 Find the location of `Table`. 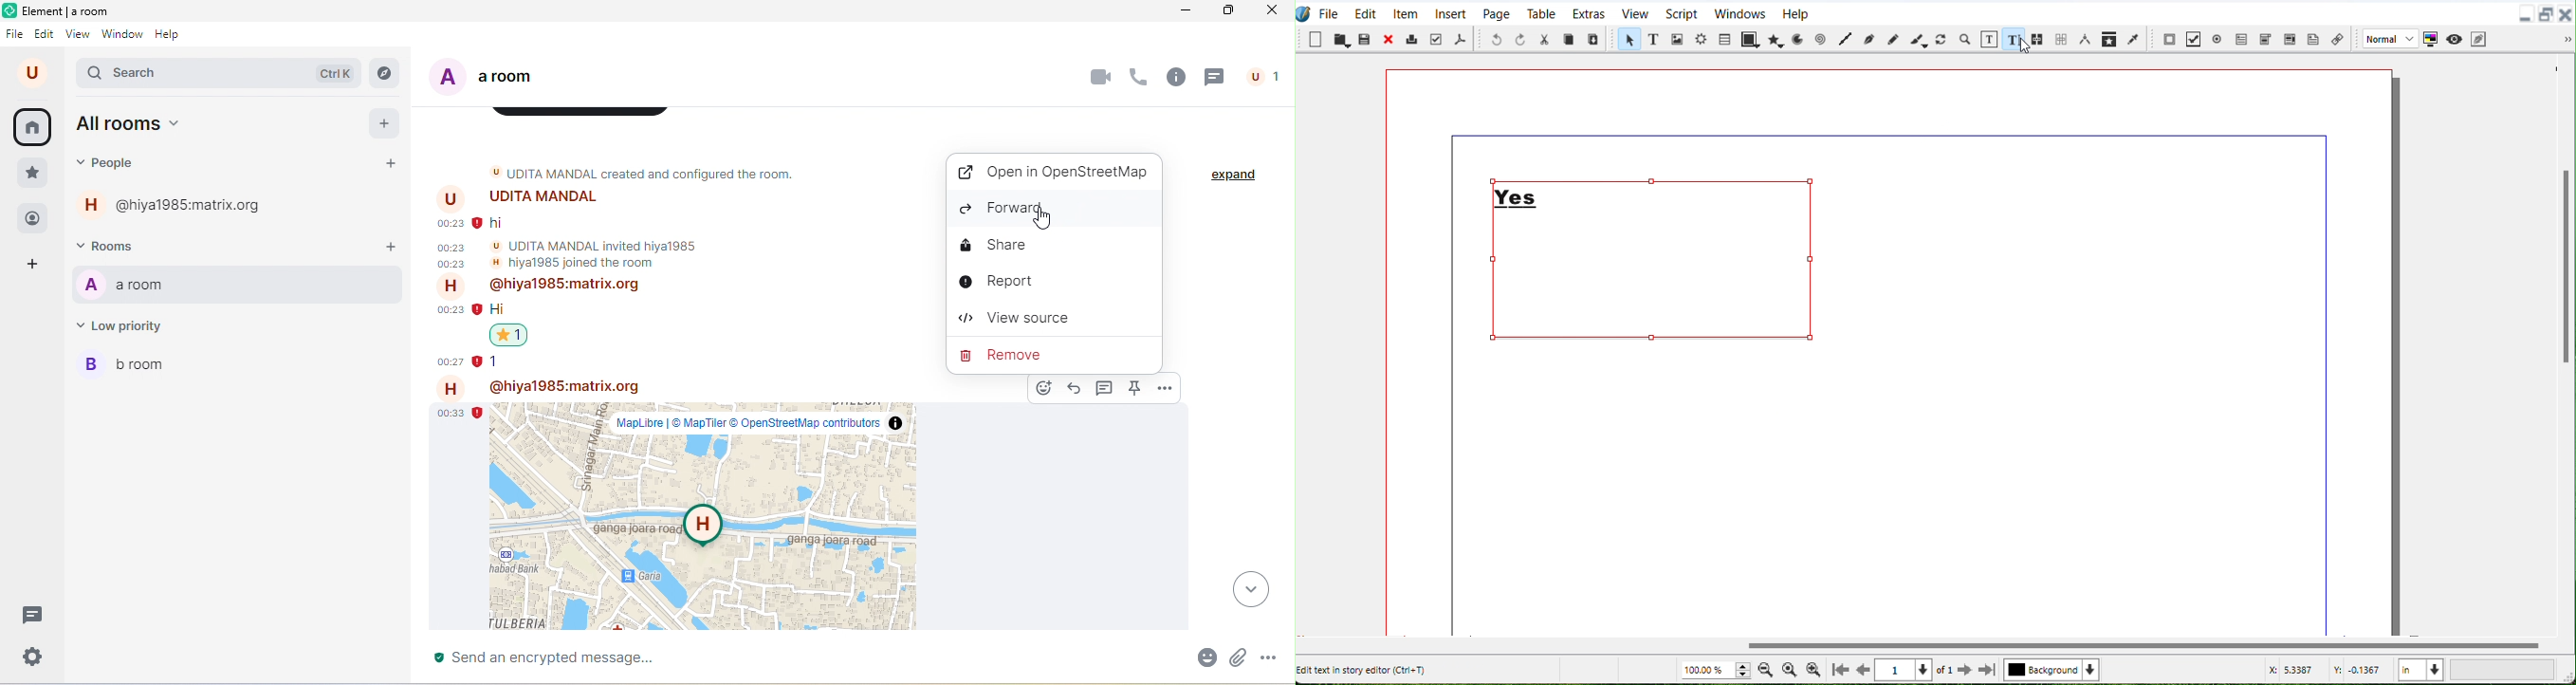

Table is located at coordinates (1725, 38).